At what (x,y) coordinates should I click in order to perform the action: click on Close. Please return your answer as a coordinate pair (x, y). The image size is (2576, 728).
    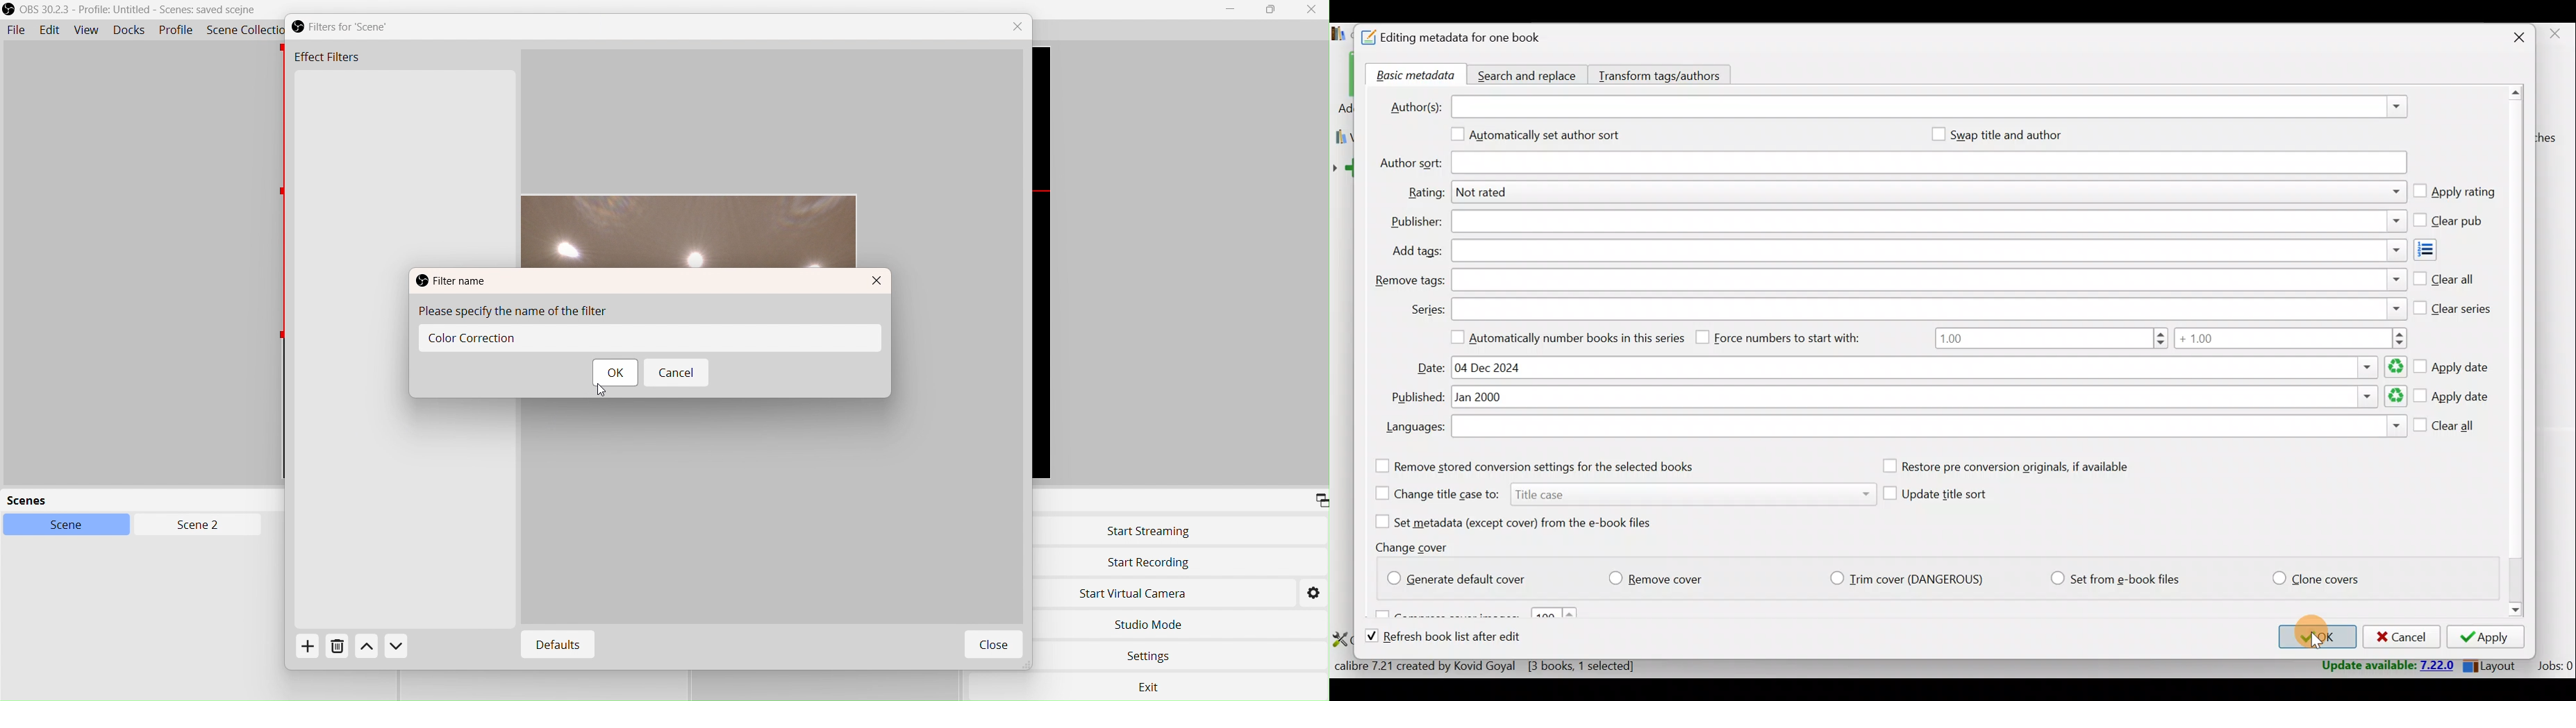
    Looking at the image, I should click on (992, 646).